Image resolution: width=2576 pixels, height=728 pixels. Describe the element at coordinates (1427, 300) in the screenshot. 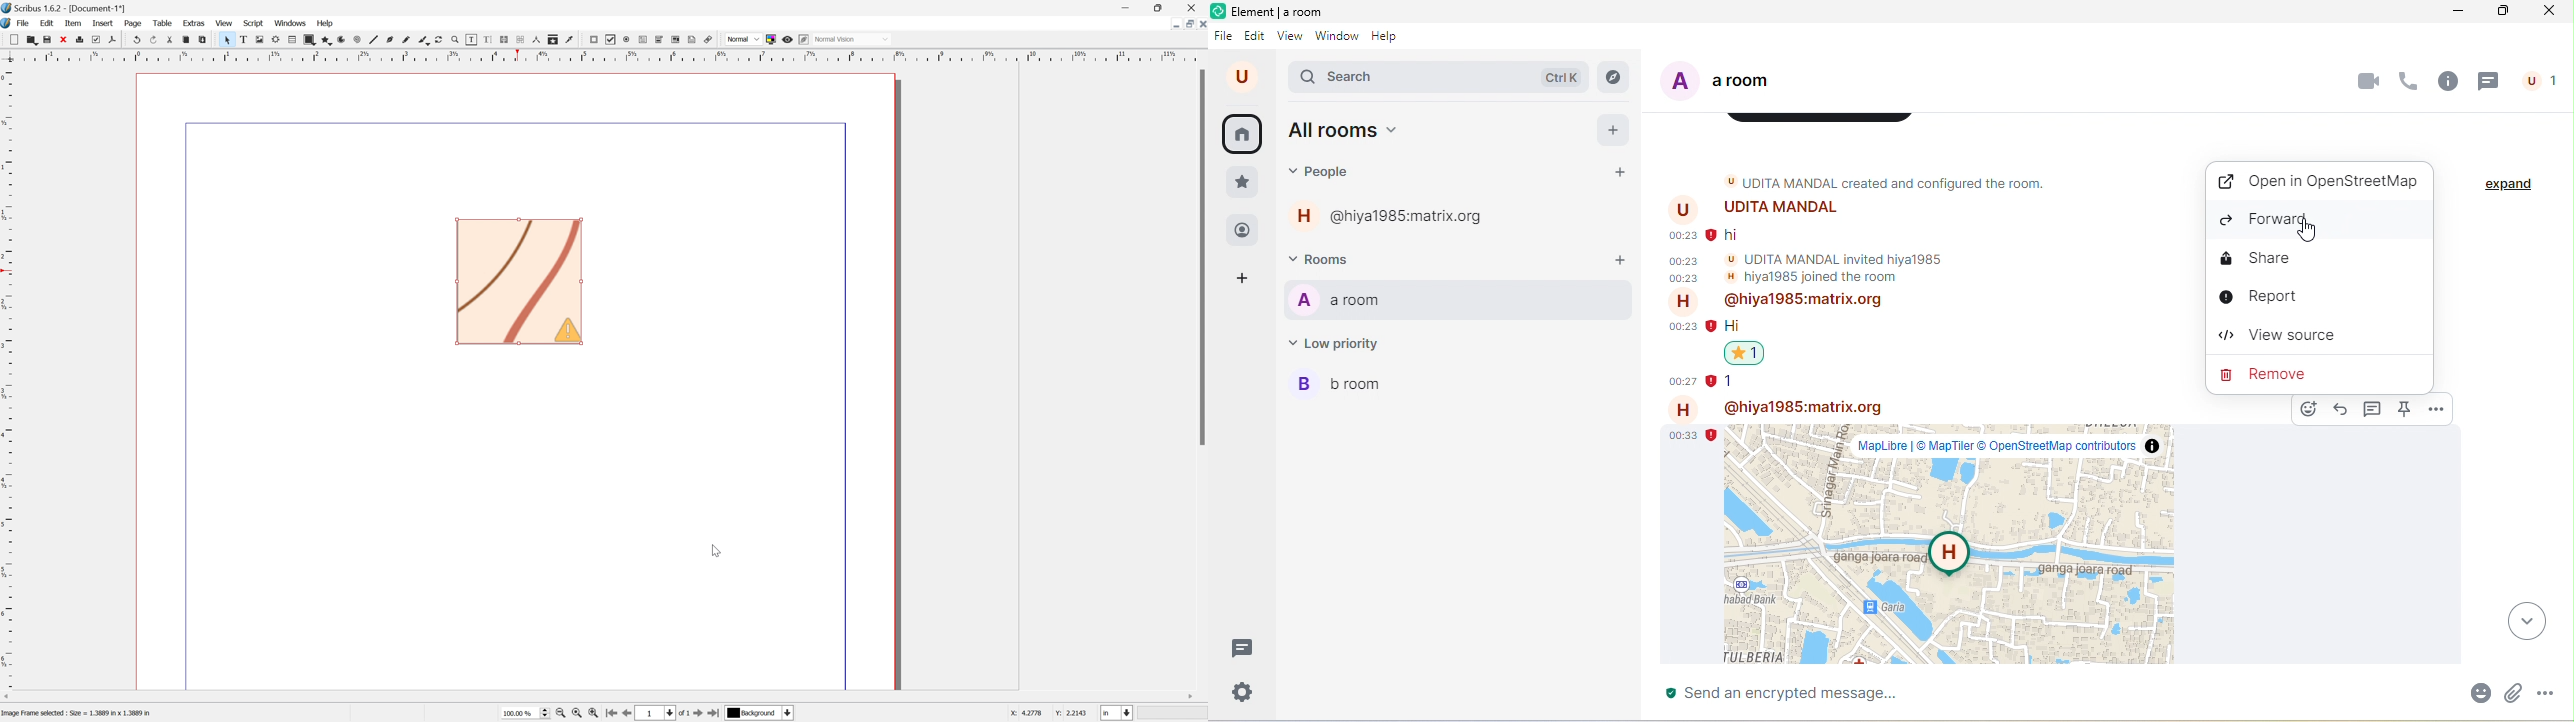

I see `a room` at that location.